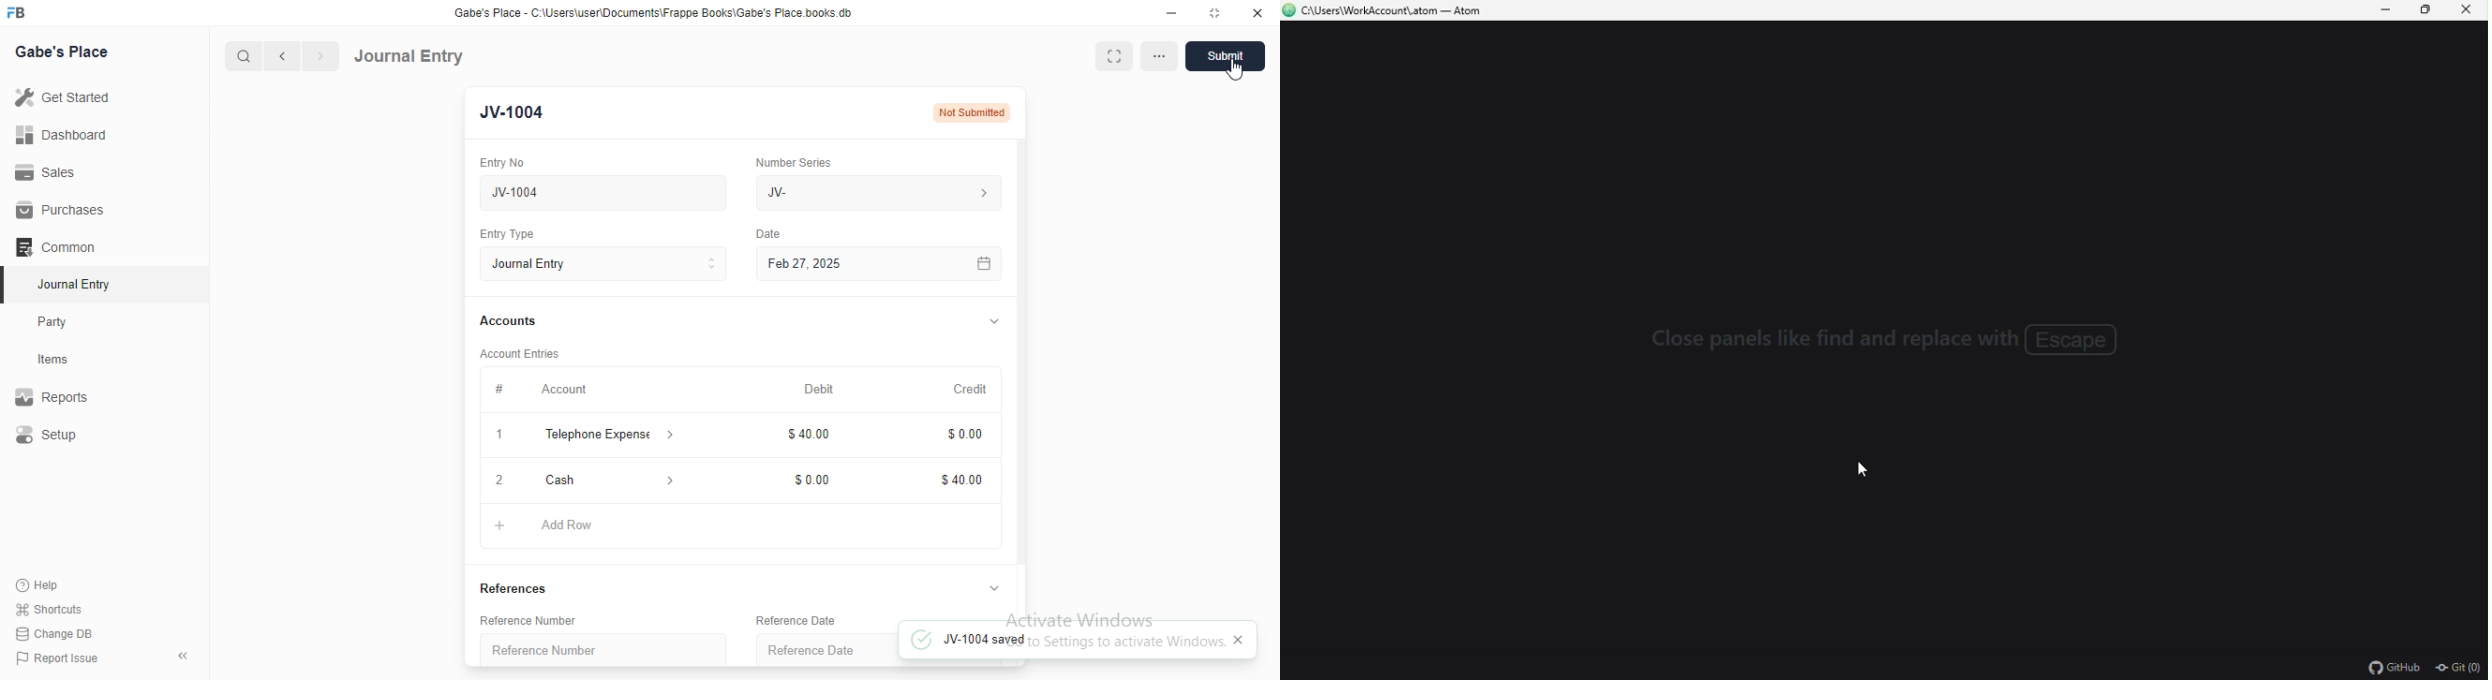  Describe the element at coordinates (519, 353) in the screenshot. I see `Account entries` at that location.